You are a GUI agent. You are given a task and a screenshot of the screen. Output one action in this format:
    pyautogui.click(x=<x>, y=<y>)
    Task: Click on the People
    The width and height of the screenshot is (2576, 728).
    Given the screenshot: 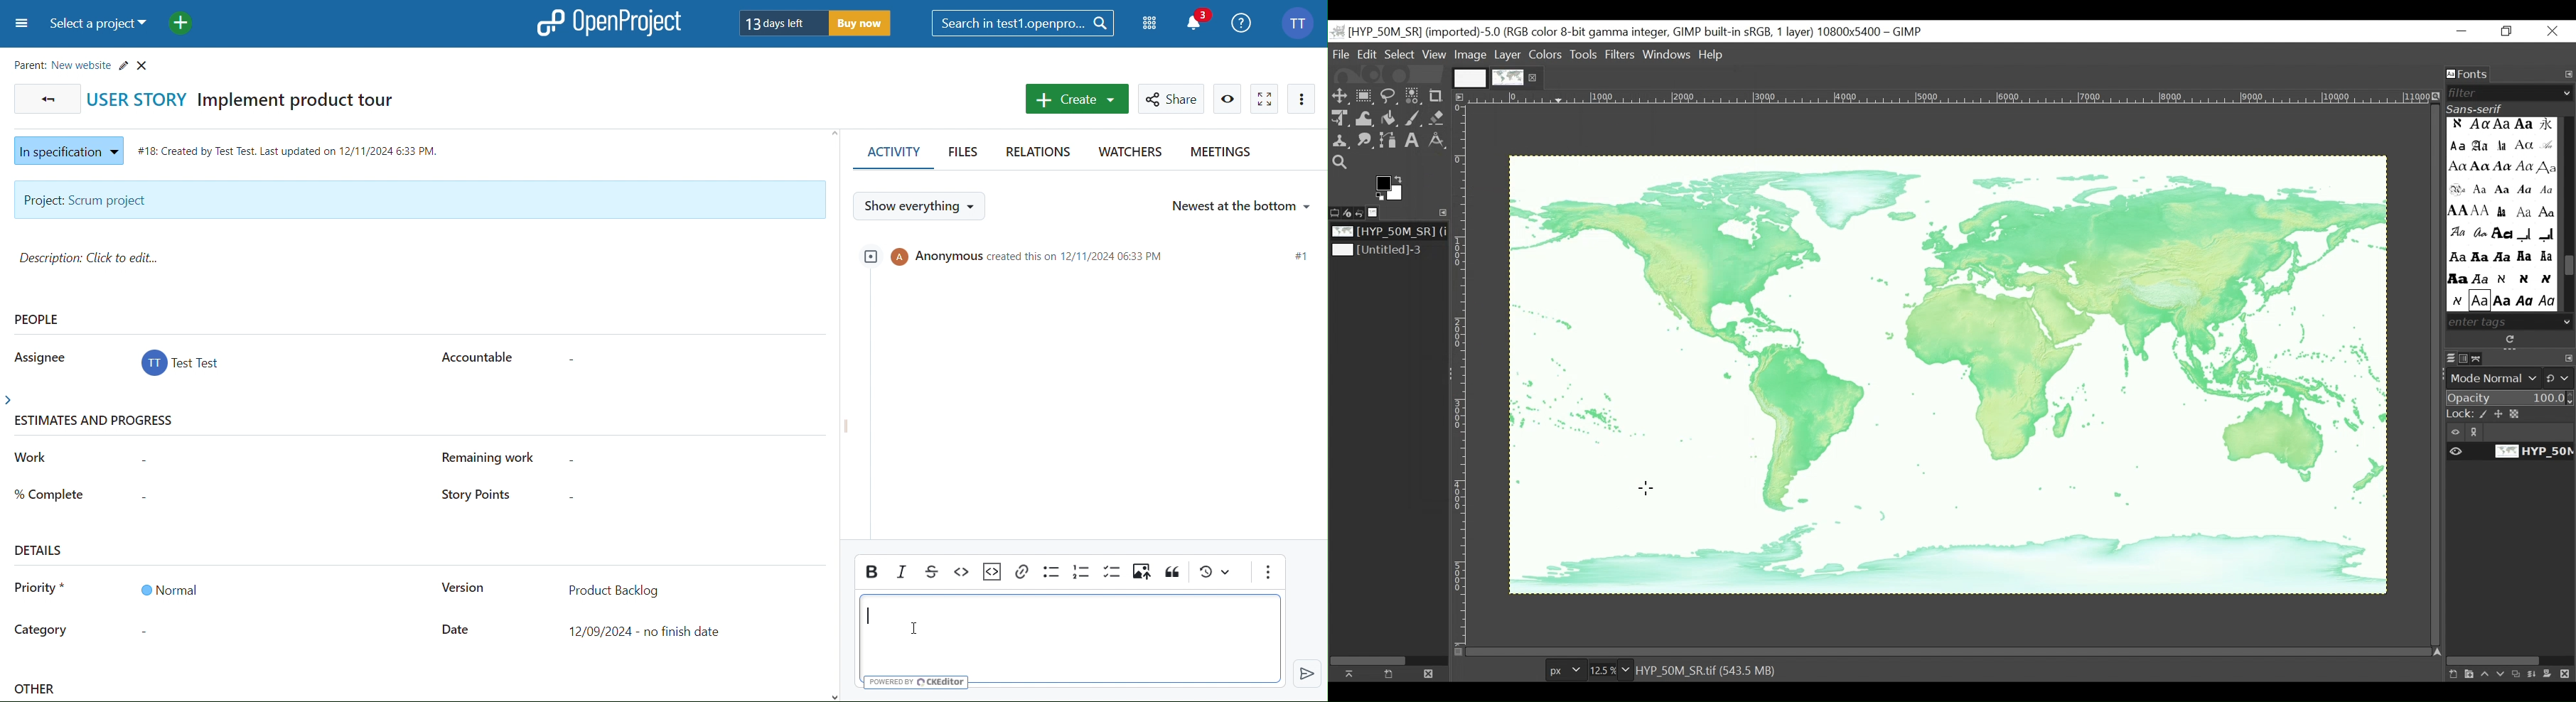 What is the action you would take?
    pyautogui.click(x=38, y=319)
    